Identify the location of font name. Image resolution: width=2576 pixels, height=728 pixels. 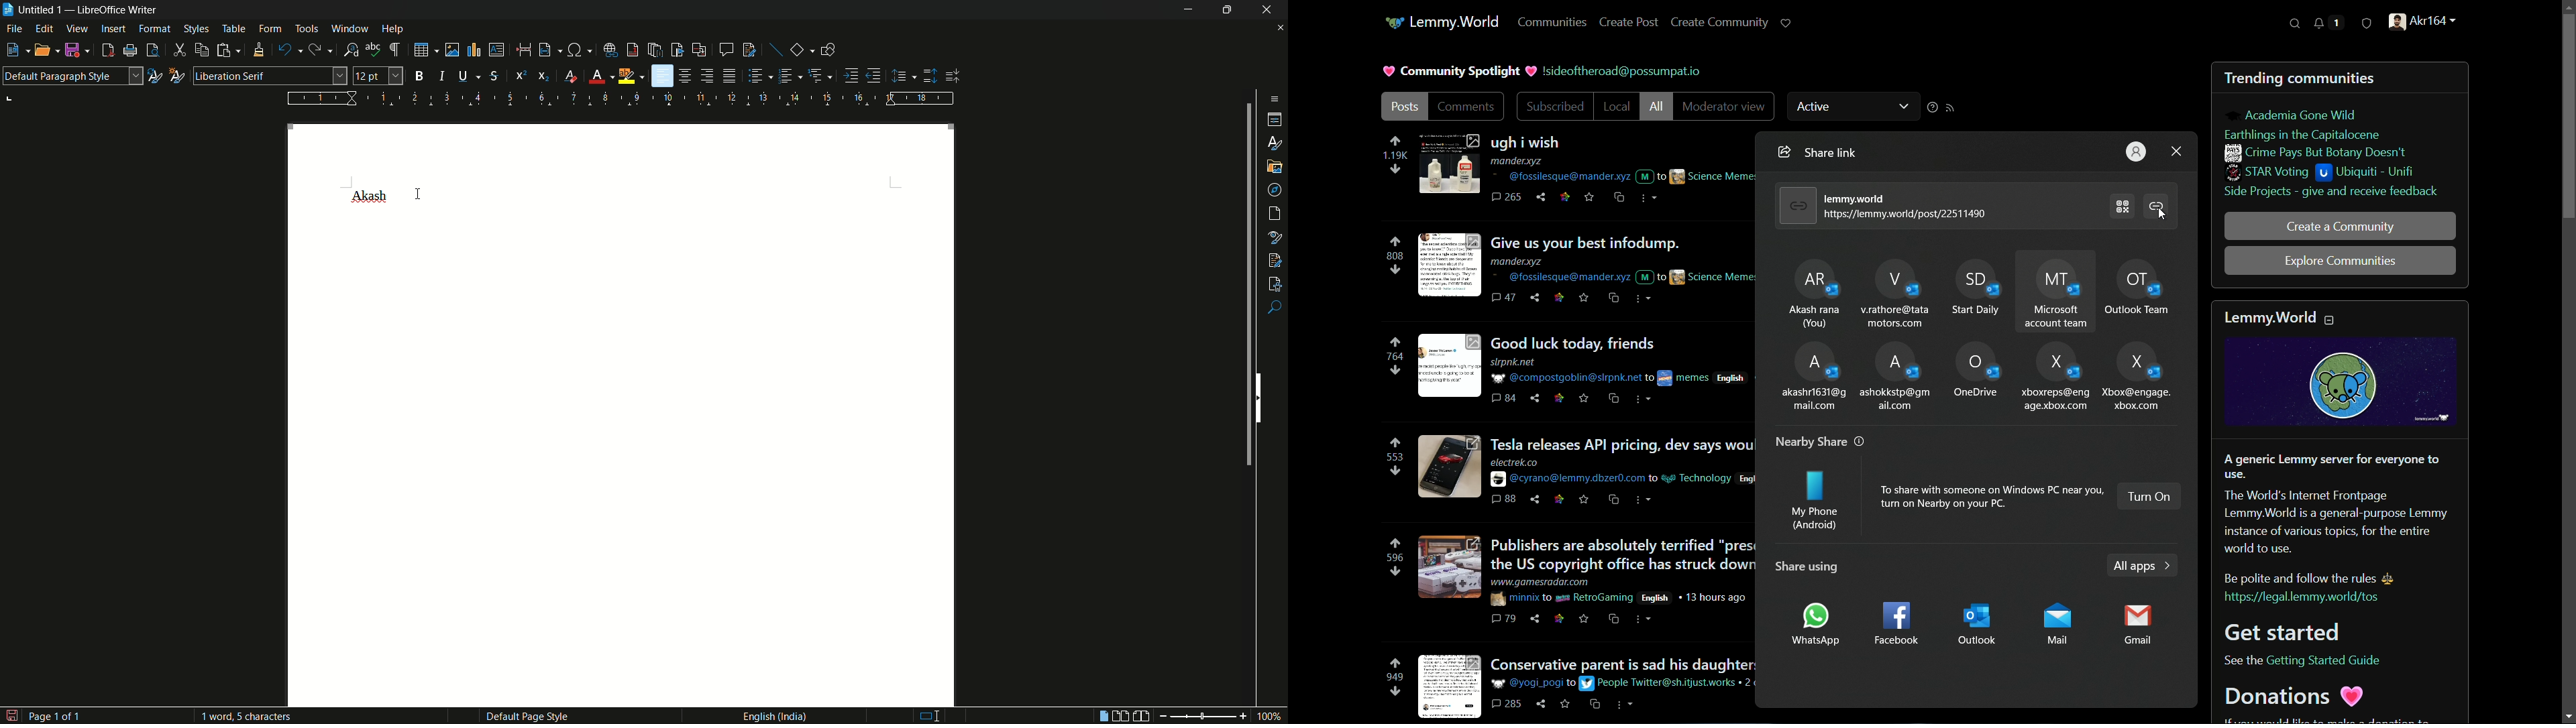
(270, 76).